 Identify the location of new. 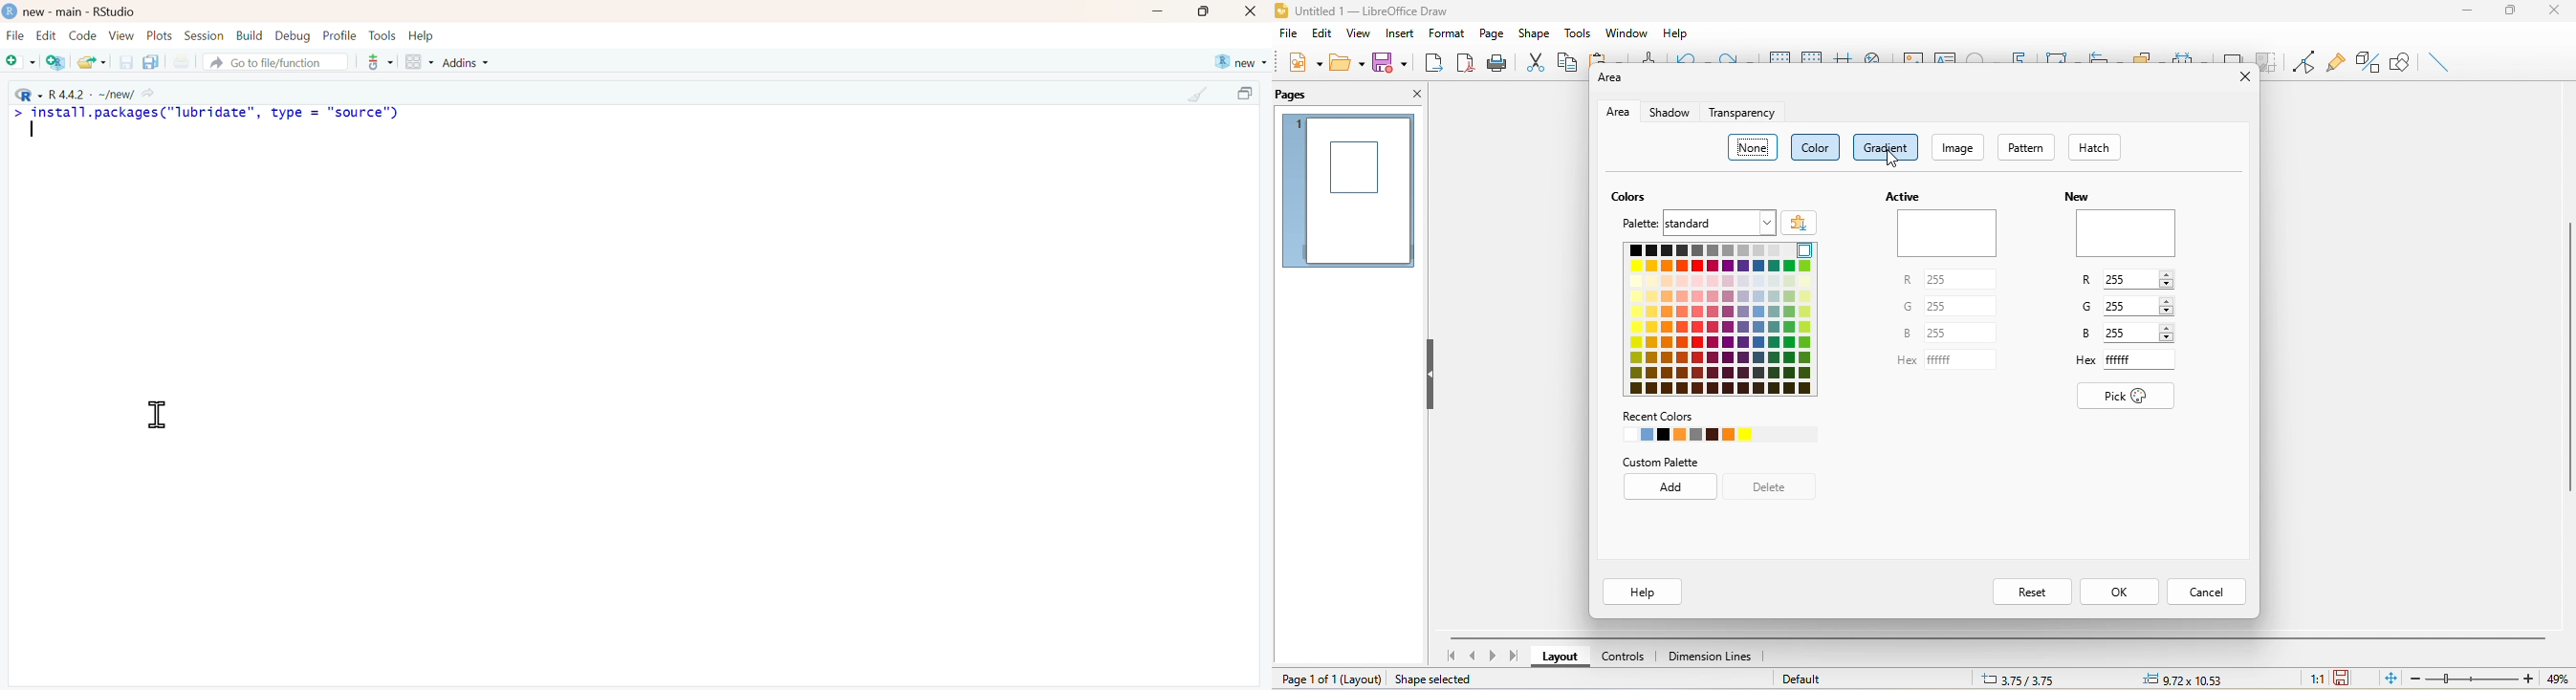
(1239, 62).